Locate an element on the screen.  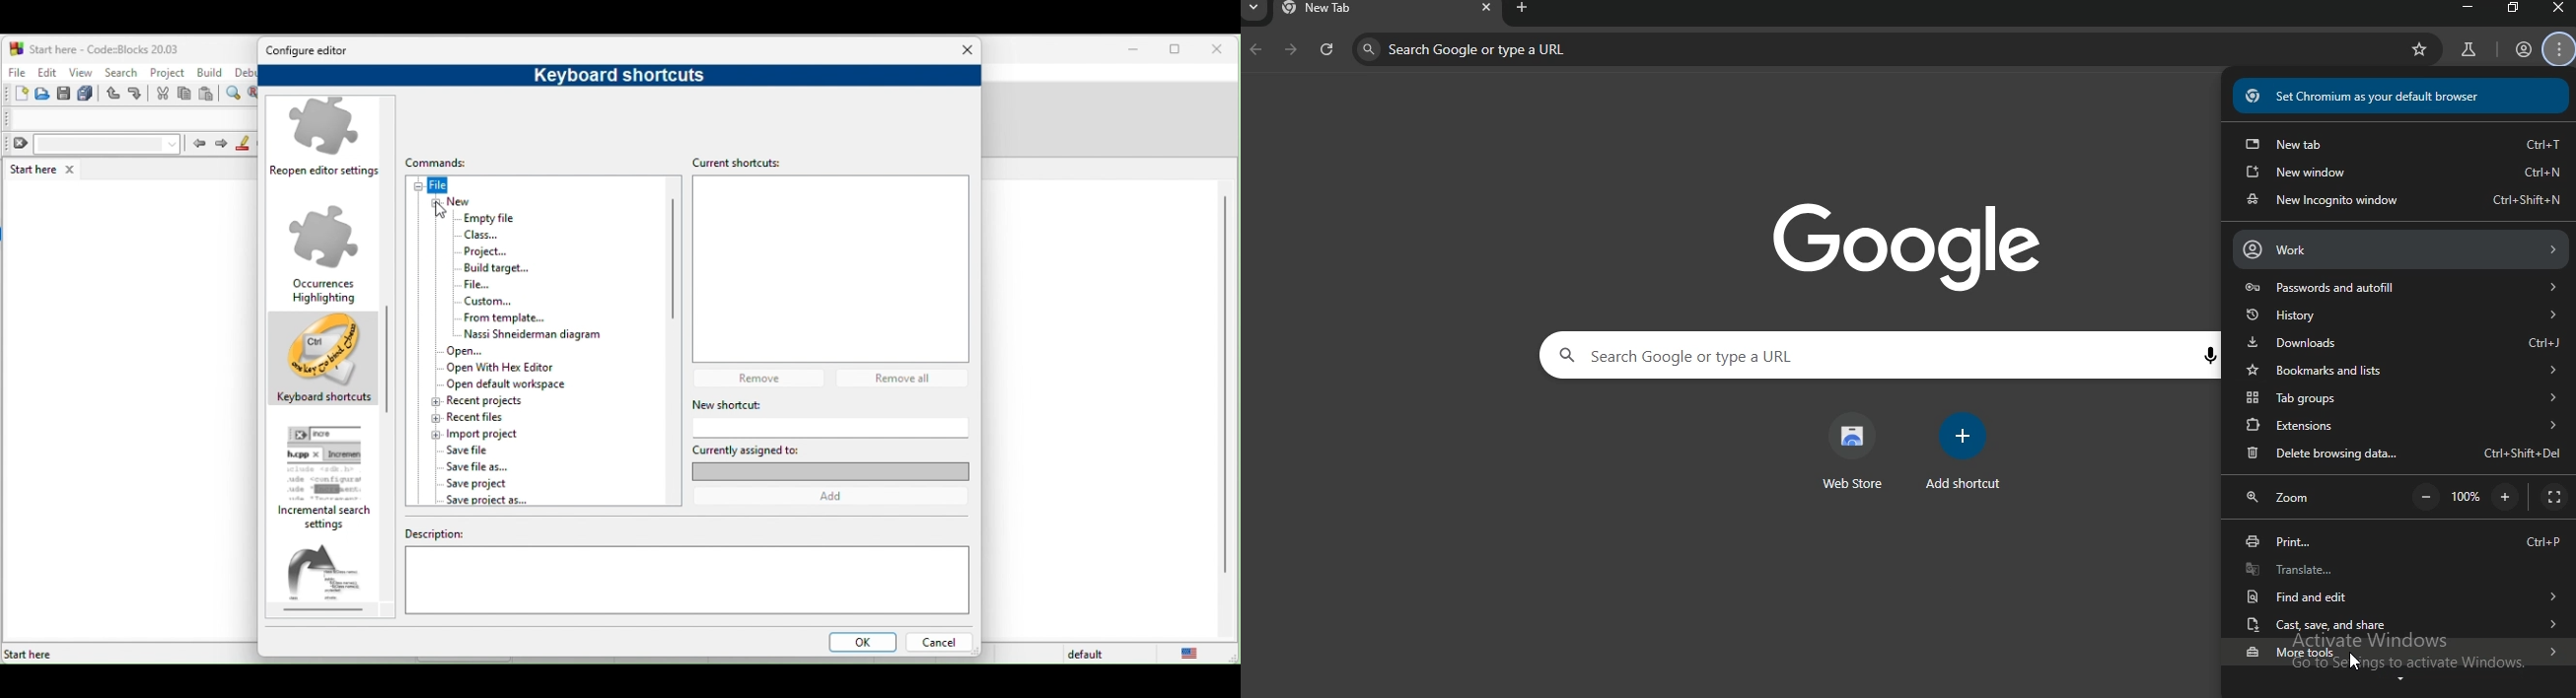
Start here is located at coordinates (29, 654).